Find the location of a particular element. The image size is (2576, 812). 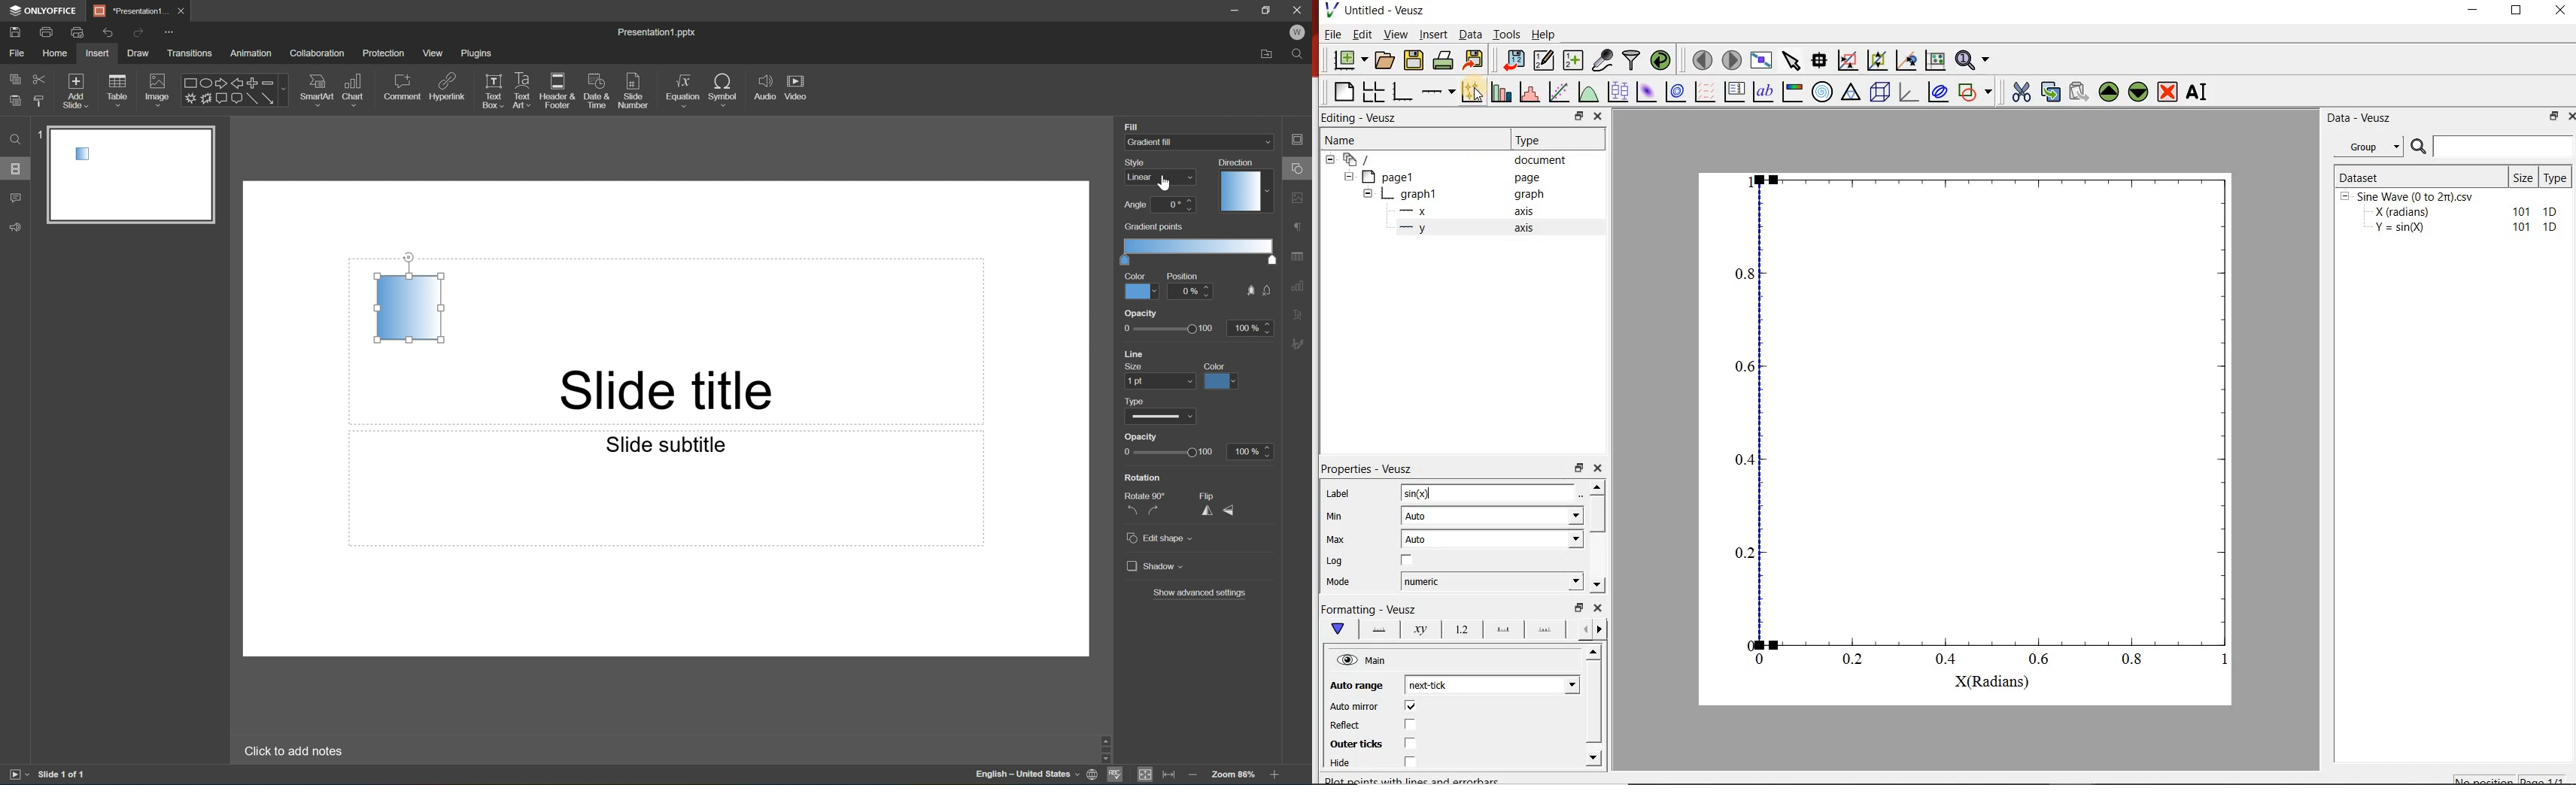

Fill is located at coordinates (1132, 126).